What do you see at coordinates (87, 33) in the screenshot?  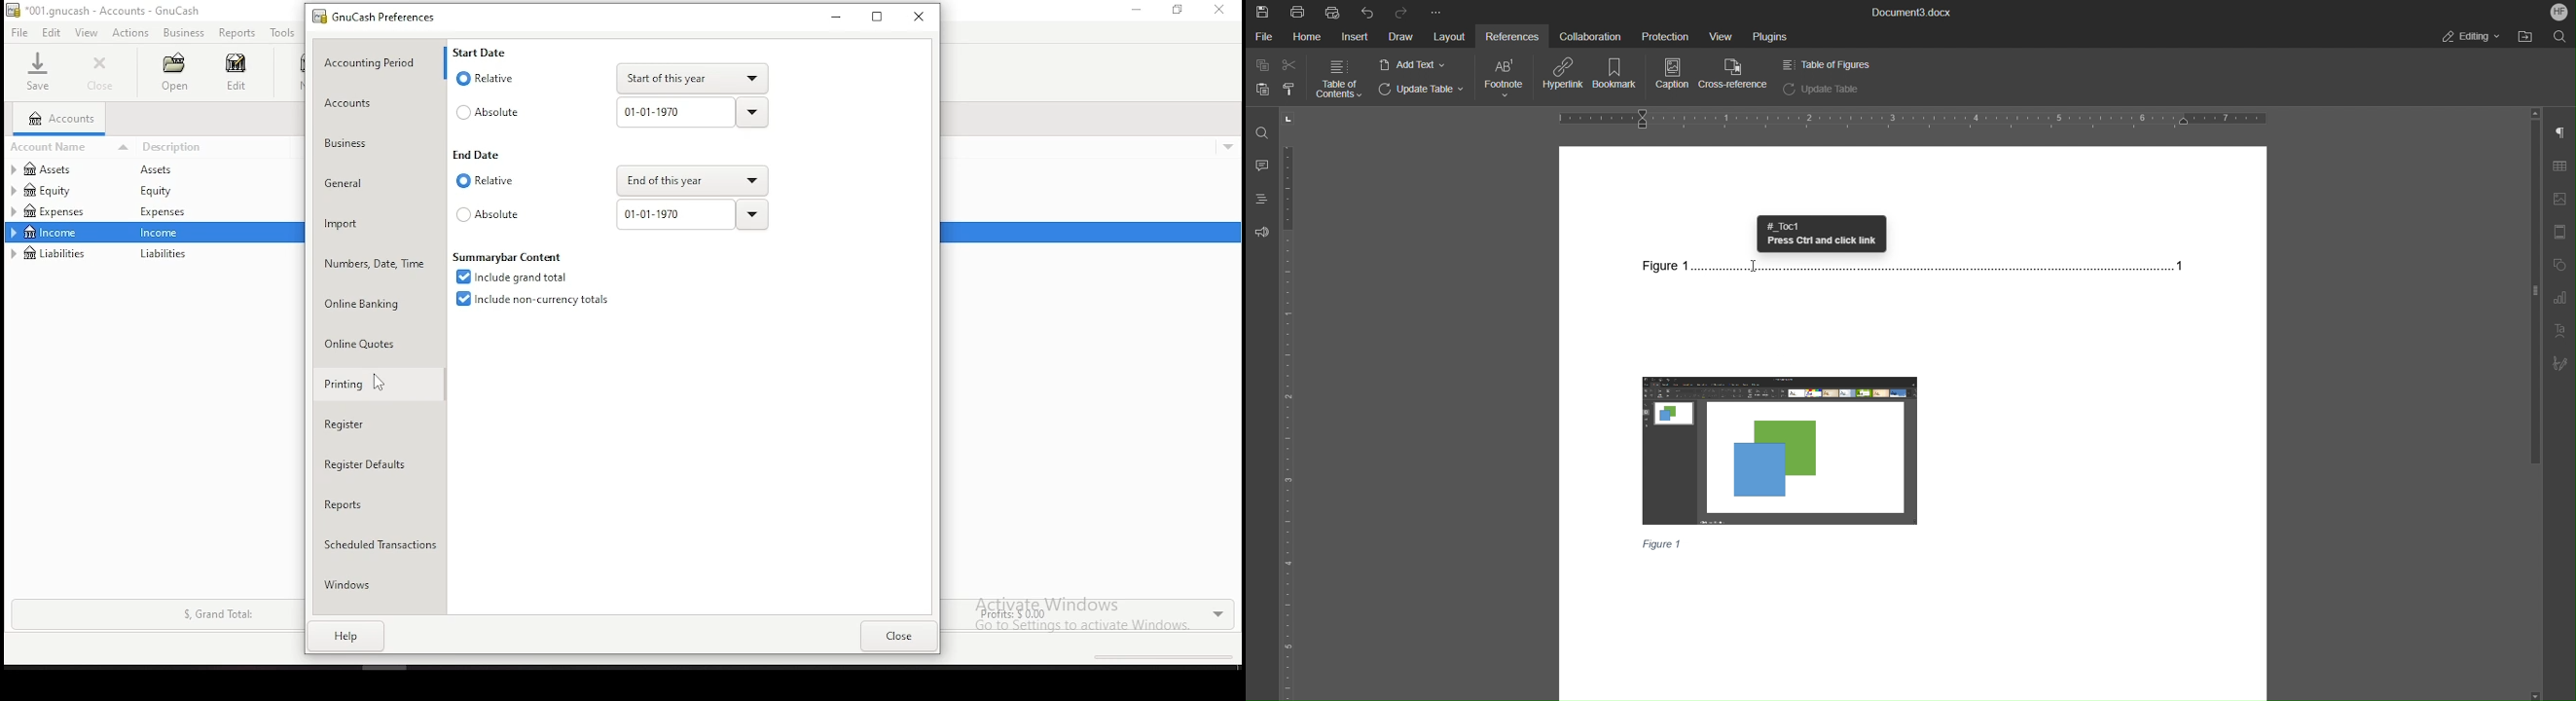 I see `view` at bounding box center [87, 33].